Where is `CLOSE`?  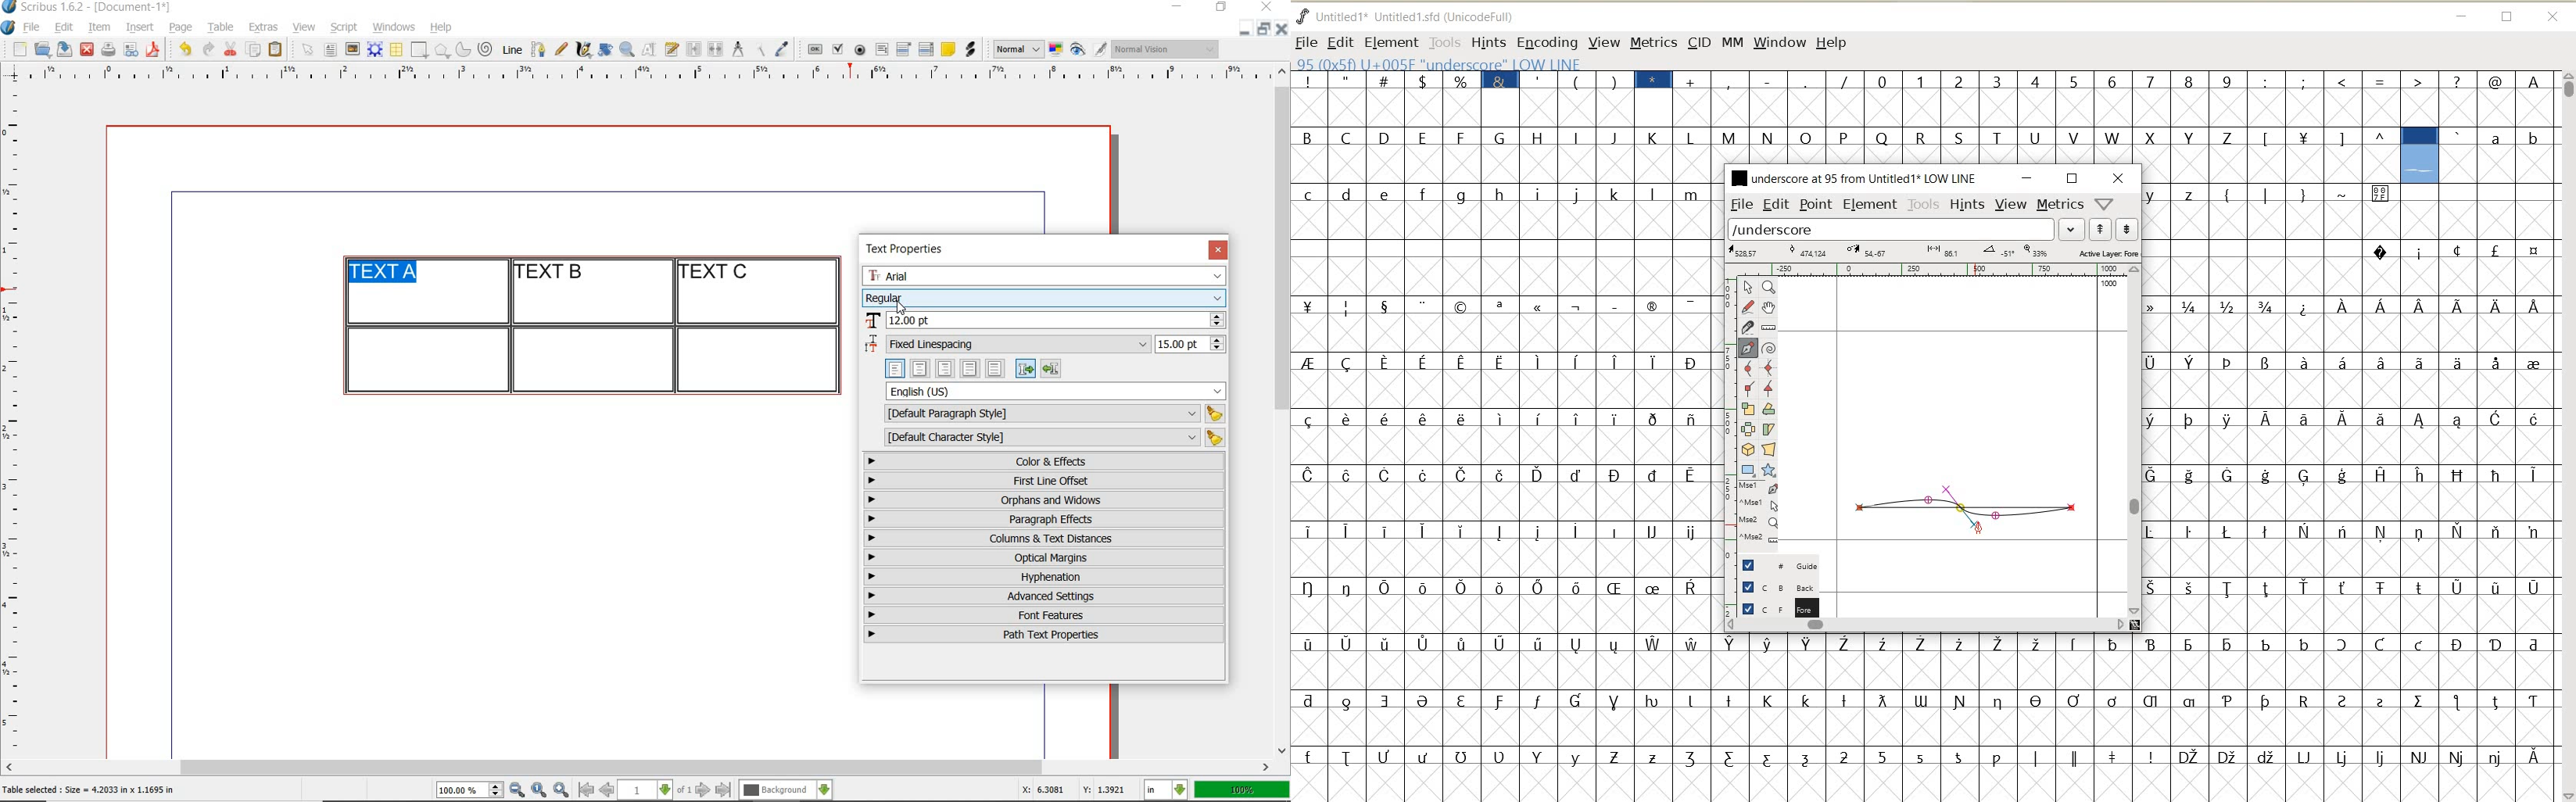 CLOSE is located at coordinates (2554, 18).